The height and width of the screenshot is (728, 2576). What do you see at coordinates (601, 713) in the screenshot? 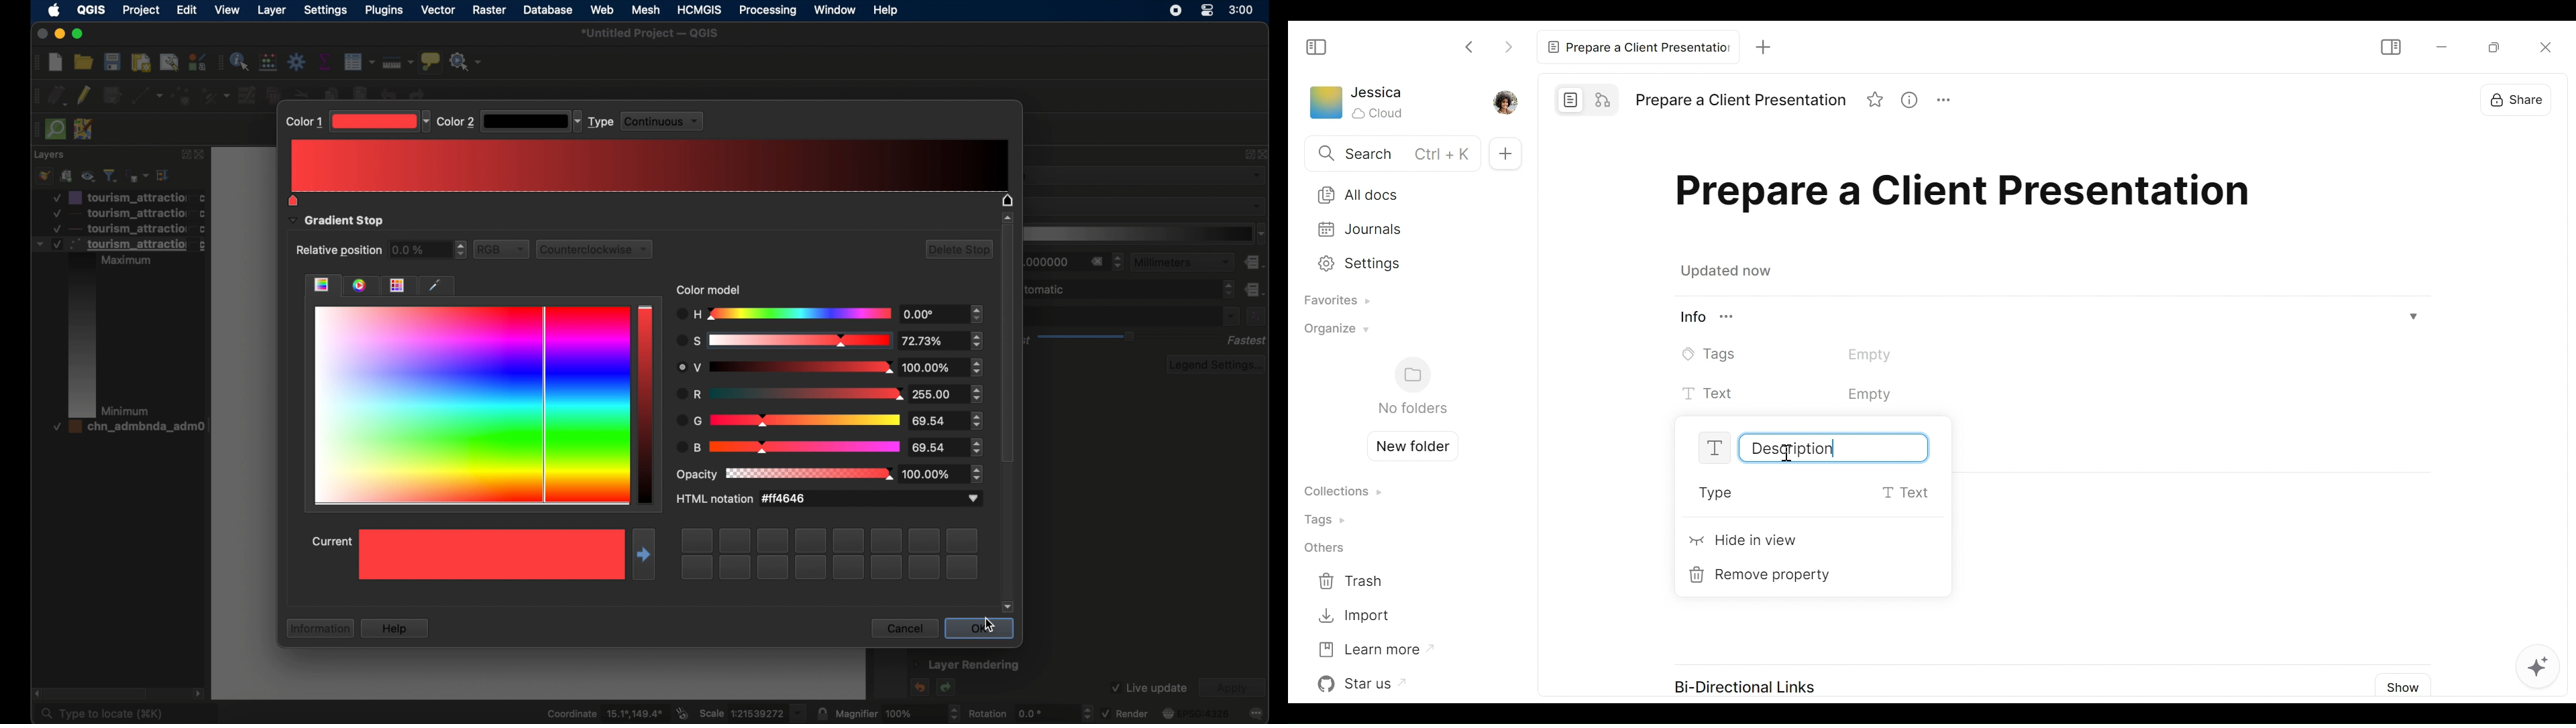
I see `coordinate` at bounding box center [601, 713].